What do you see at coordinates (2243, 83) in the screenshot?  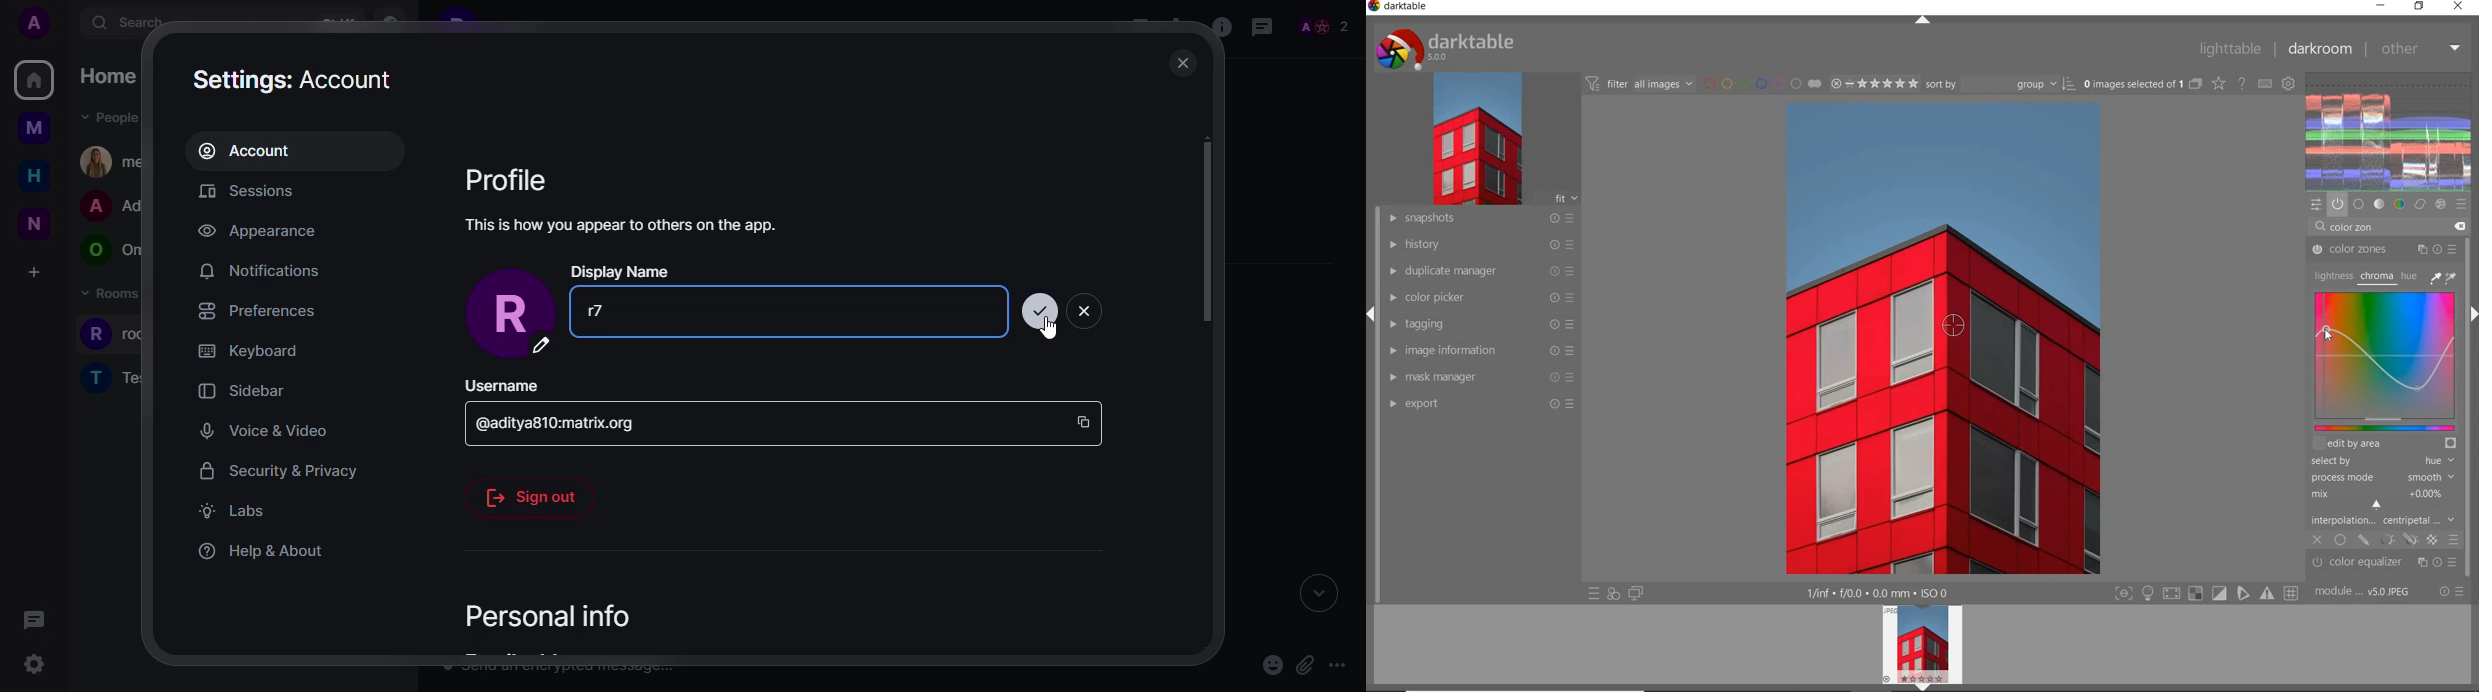 I see `enable for online help` at bounding box center [2243, 83].